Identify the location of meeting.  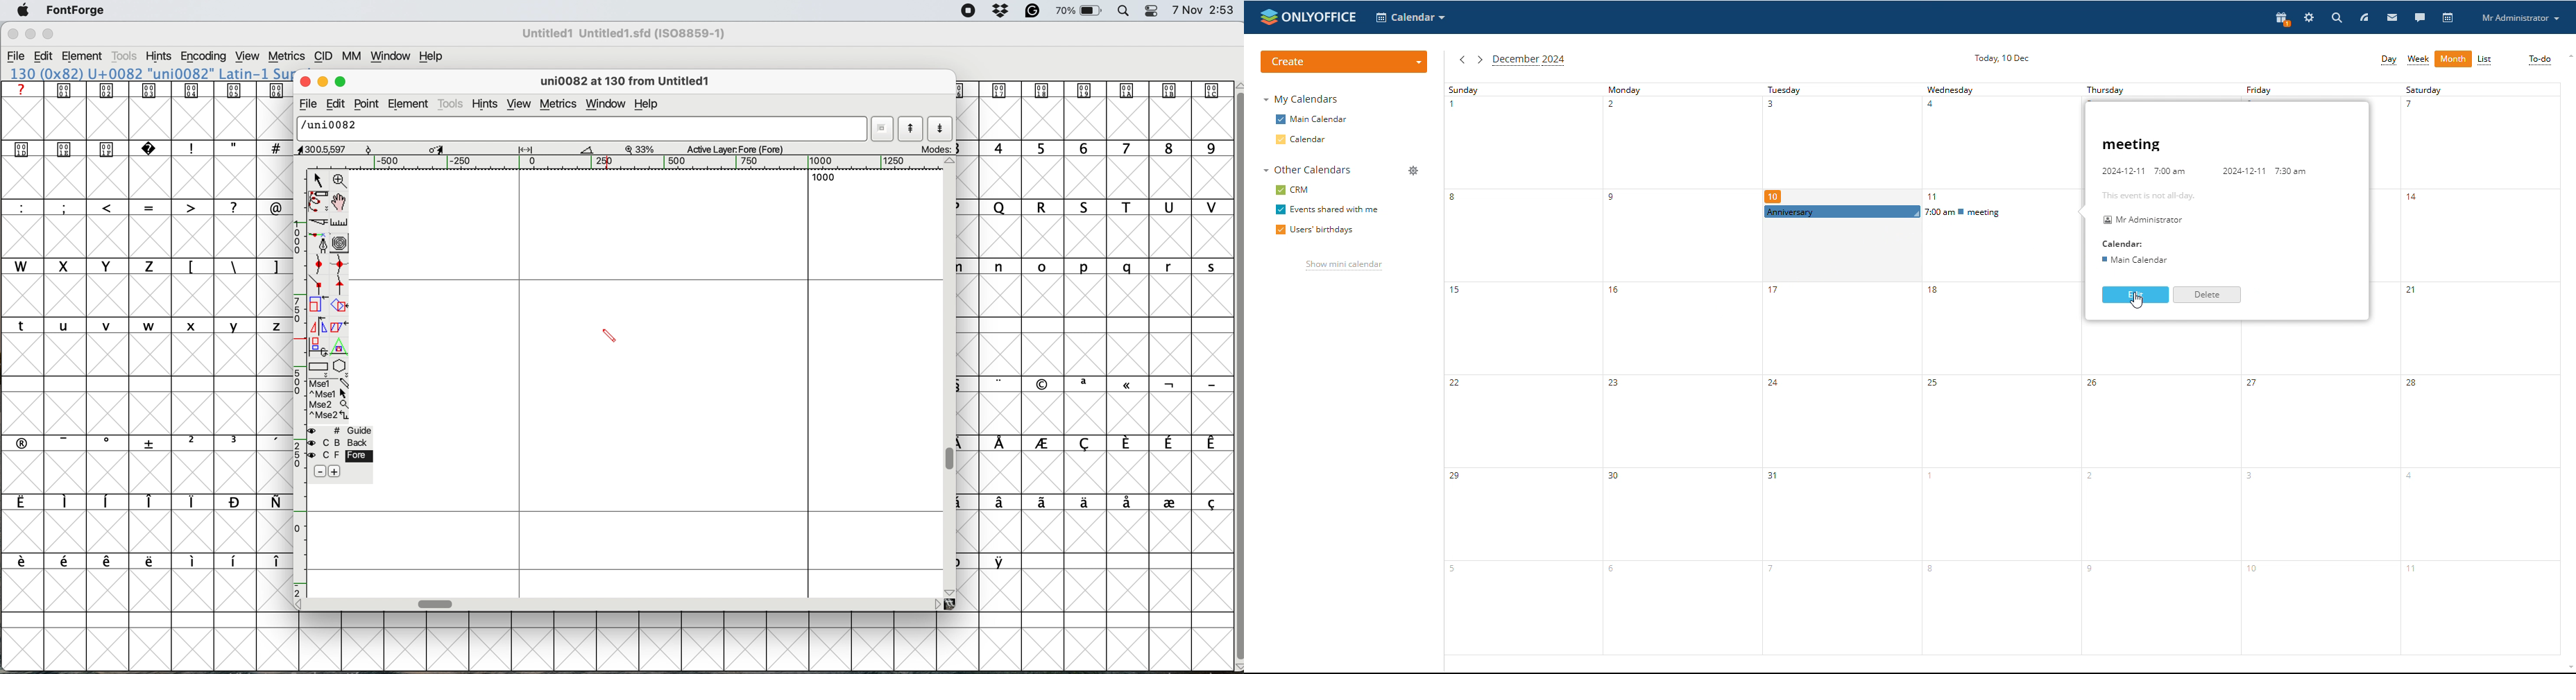
(2132, 146).